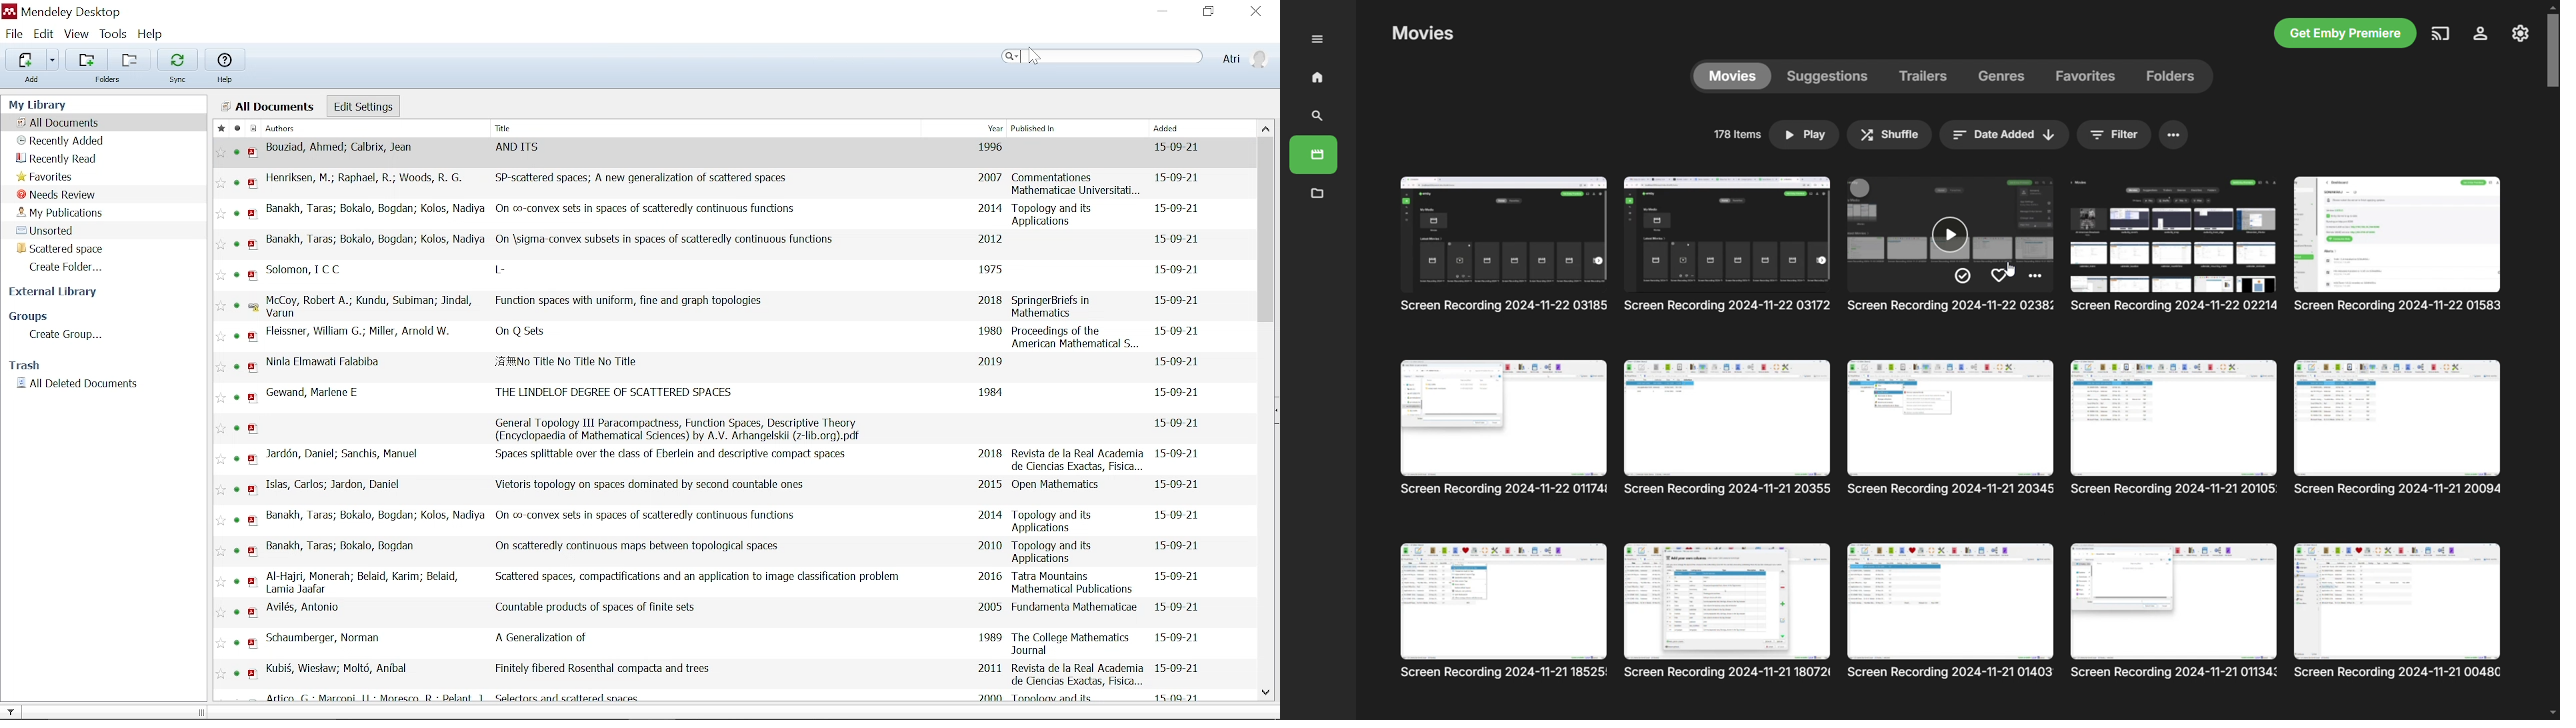  What do you see at coordinates (235, 128) in the screenshot?
I see `Marked as read/unread` at bounding box center [235, 128].